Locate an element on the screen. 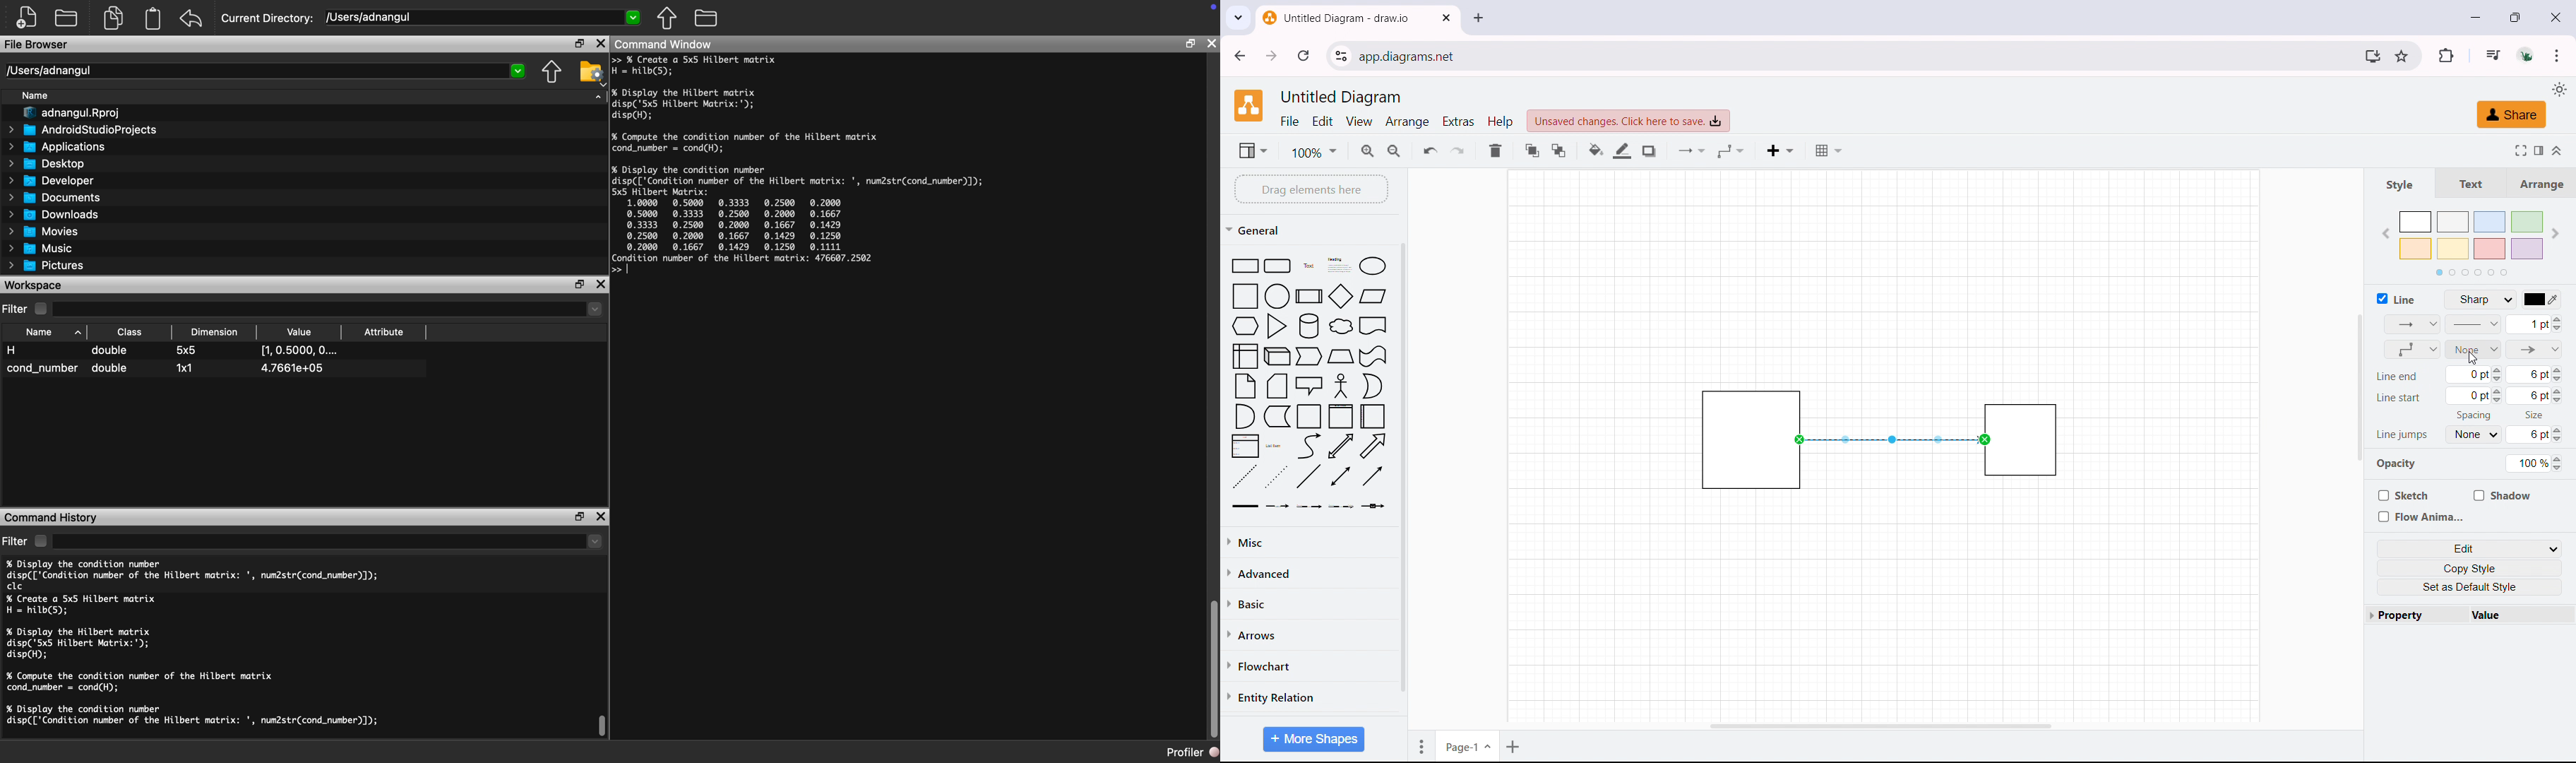  Line end is located at coordinates (2397, 377).